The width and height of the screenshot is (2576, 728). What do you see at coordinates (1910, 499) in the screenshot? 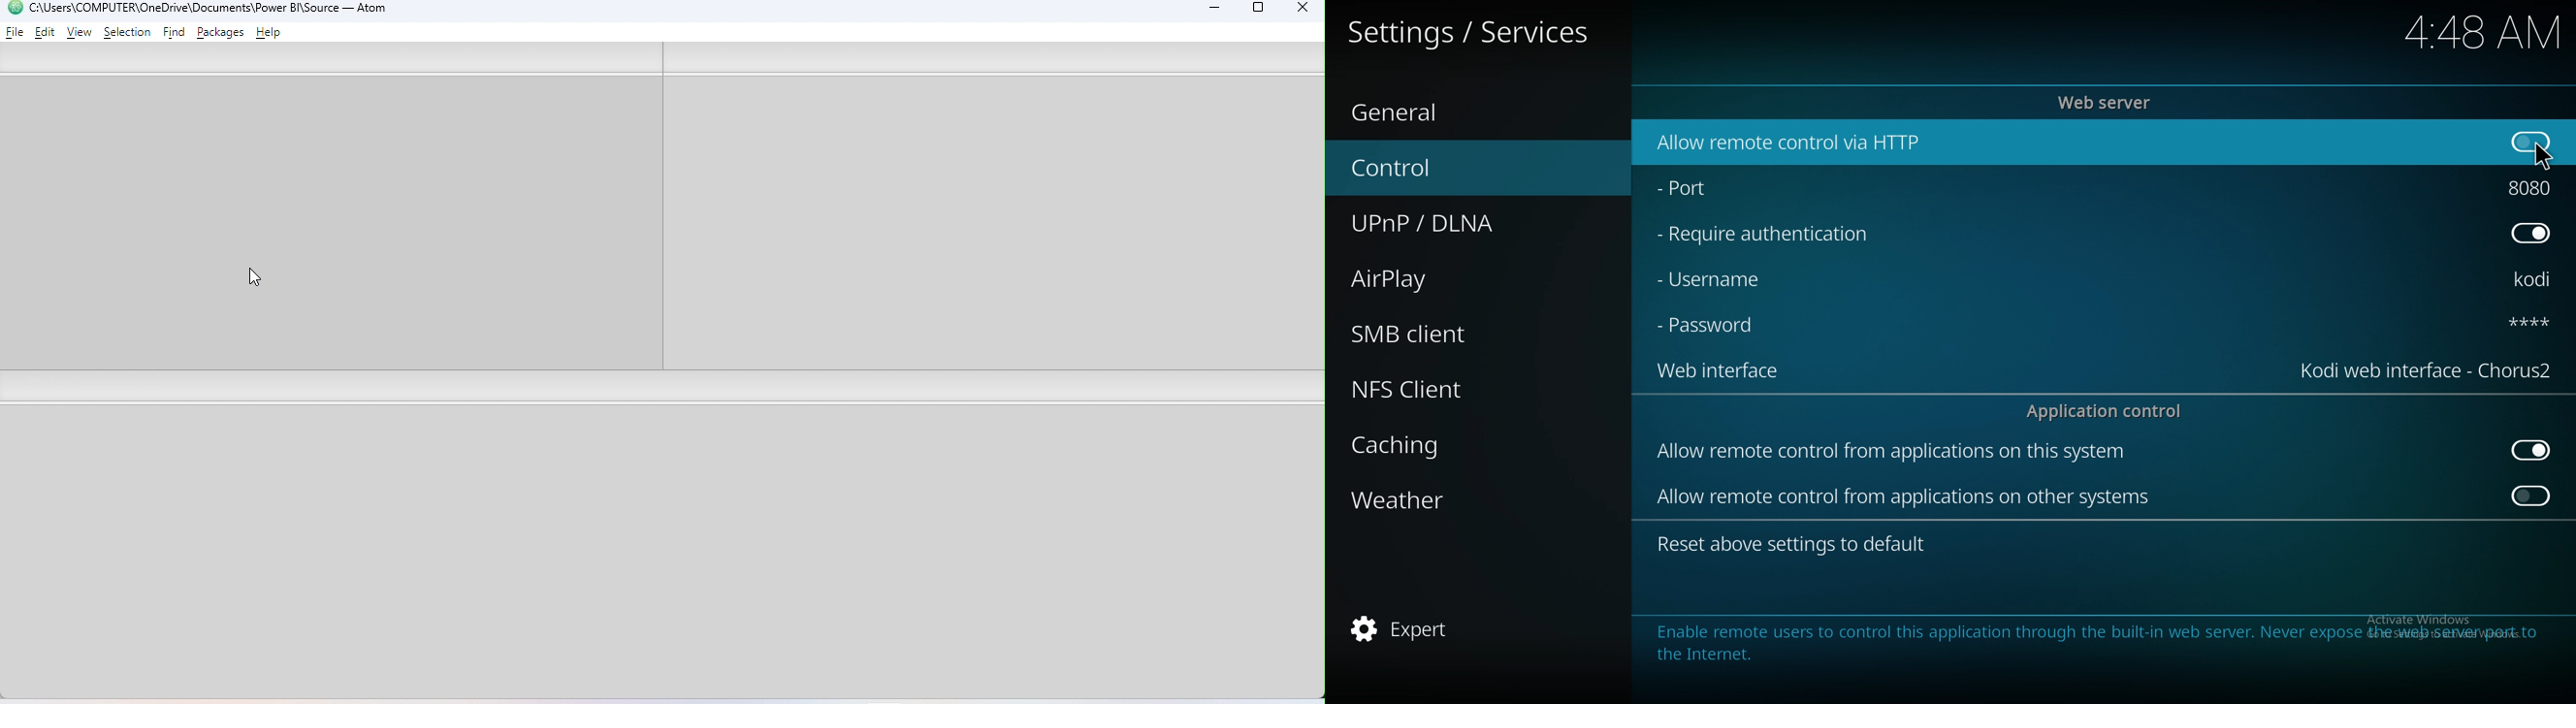
I see `allow remote control from apps on other system` at bounding box center [1910, 499].